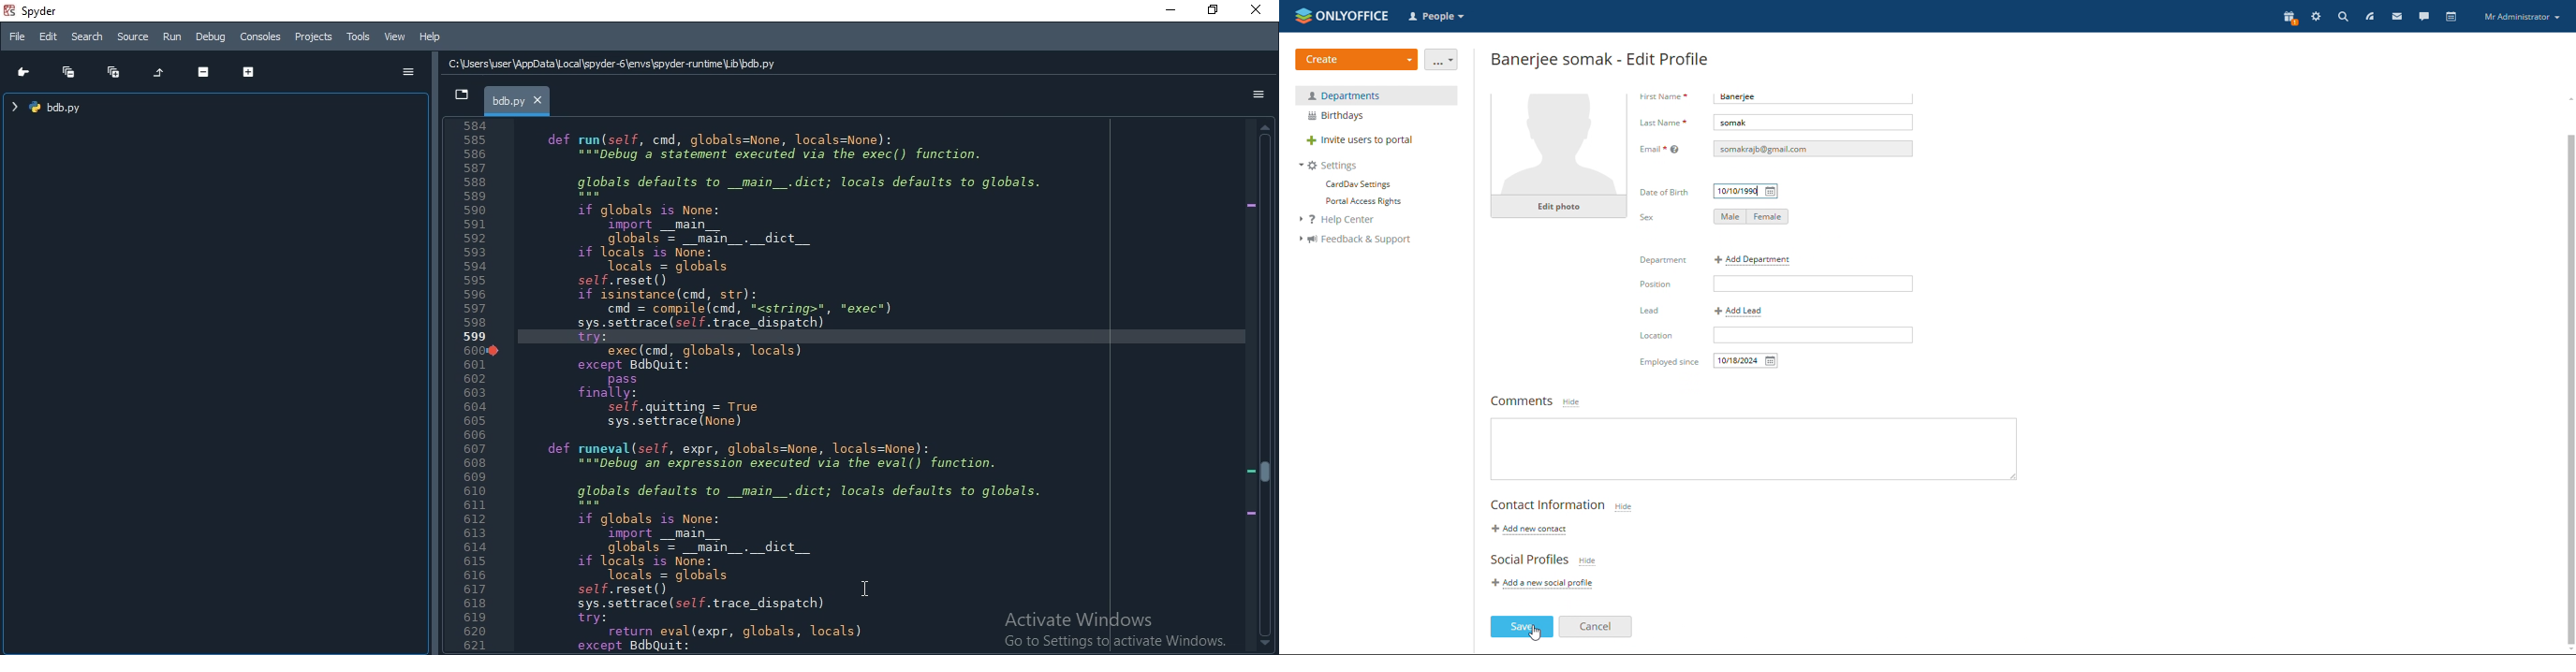  Describe the element at coordinates (24, 72) in the screenshot. I see `Go to cursor position` at that location.